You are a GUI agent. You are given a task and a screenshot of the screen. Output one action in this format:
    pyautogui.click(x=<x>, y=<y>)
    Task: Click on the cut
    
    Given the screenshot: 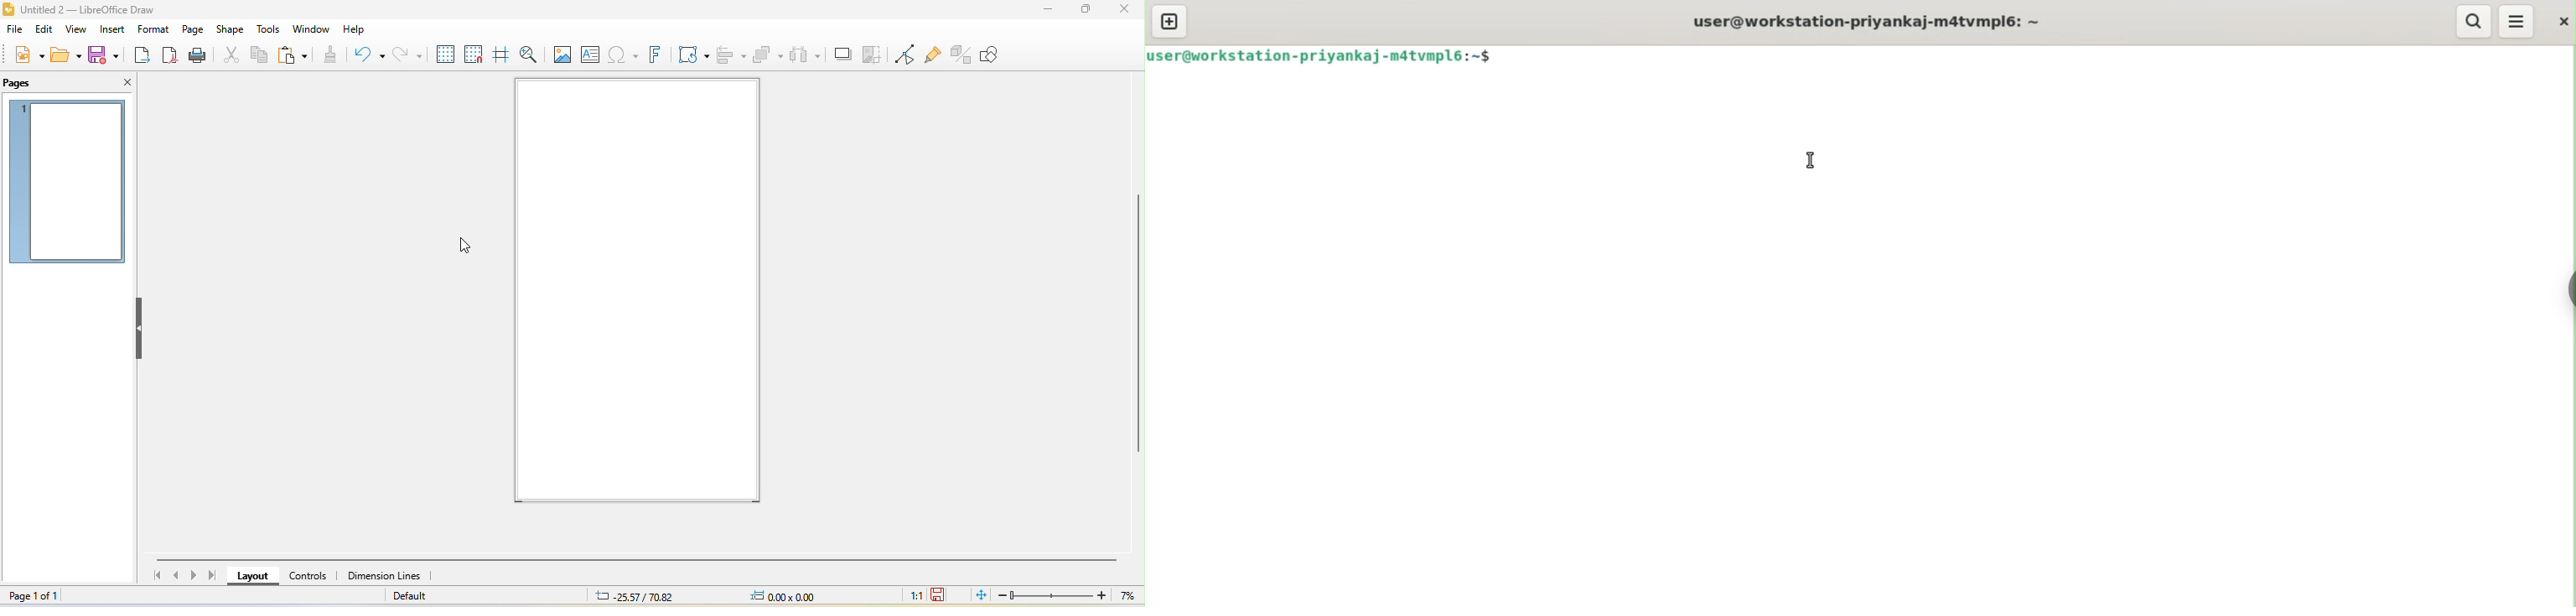 What is the action you would take?
    pyautogui.click(x=228, y=54)
    